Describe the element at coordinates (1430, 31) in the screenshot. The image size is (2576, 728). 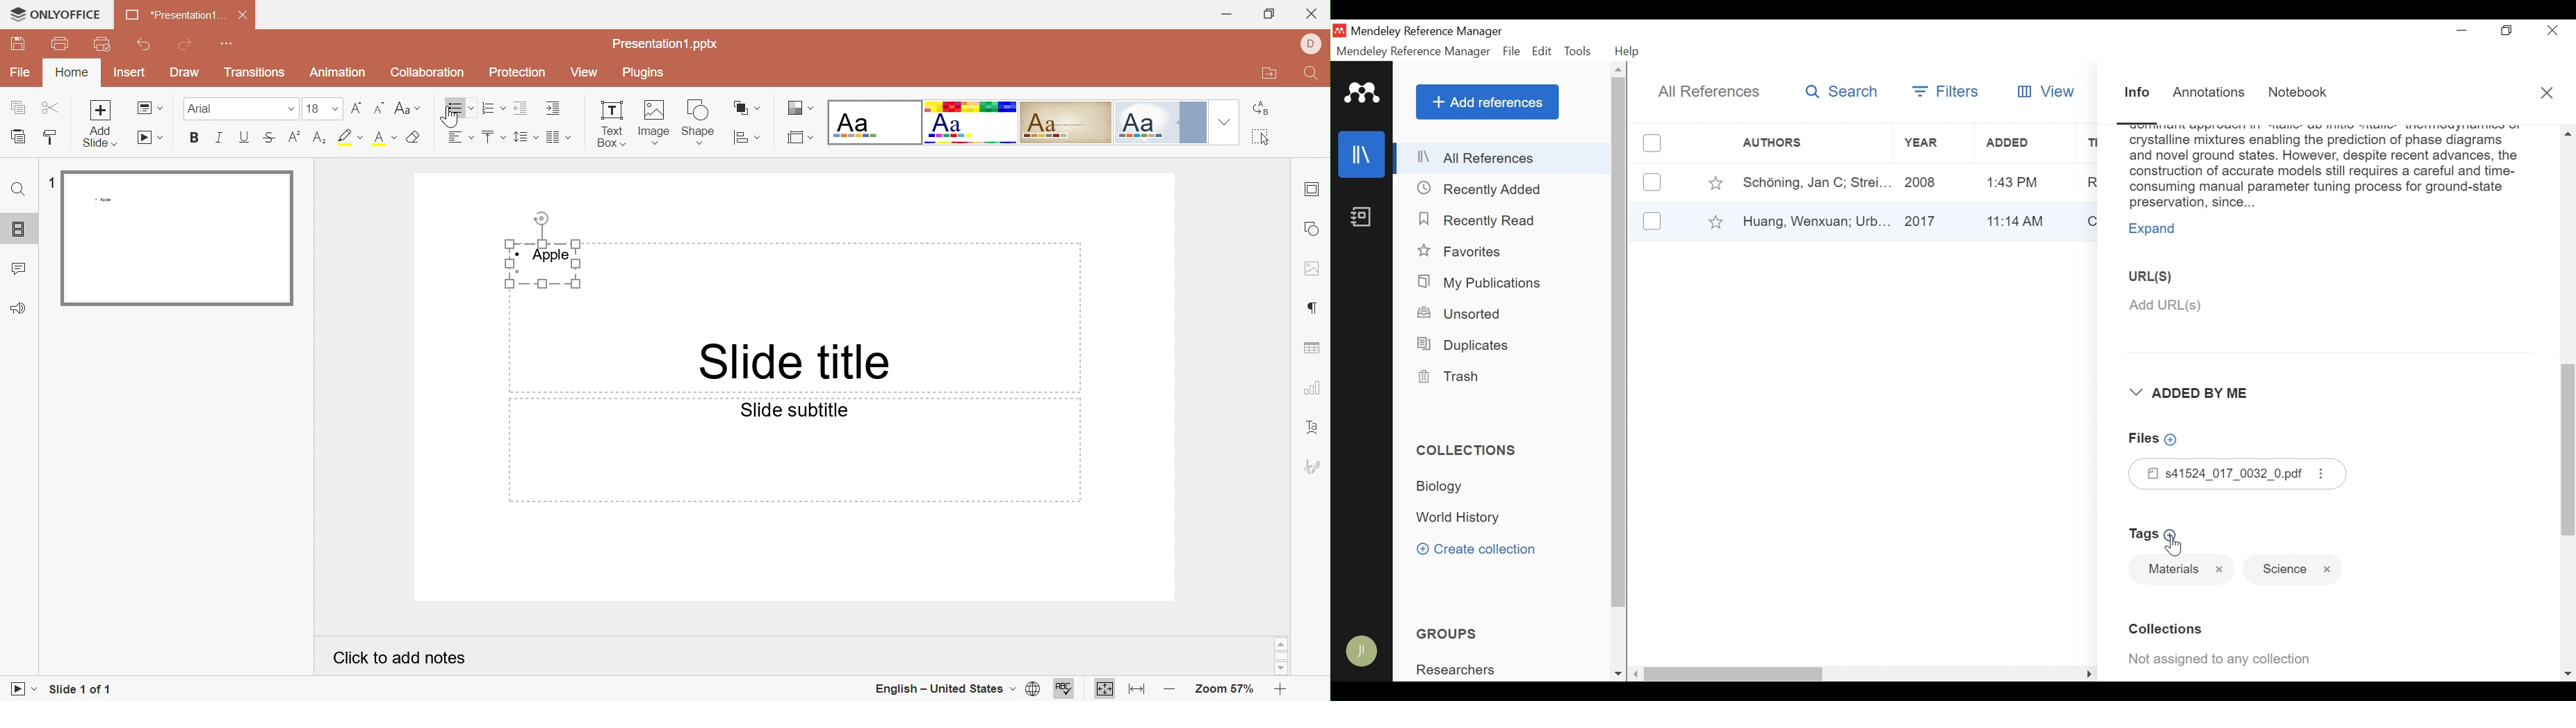
I see `Mendeley Reference Manager` at that location.